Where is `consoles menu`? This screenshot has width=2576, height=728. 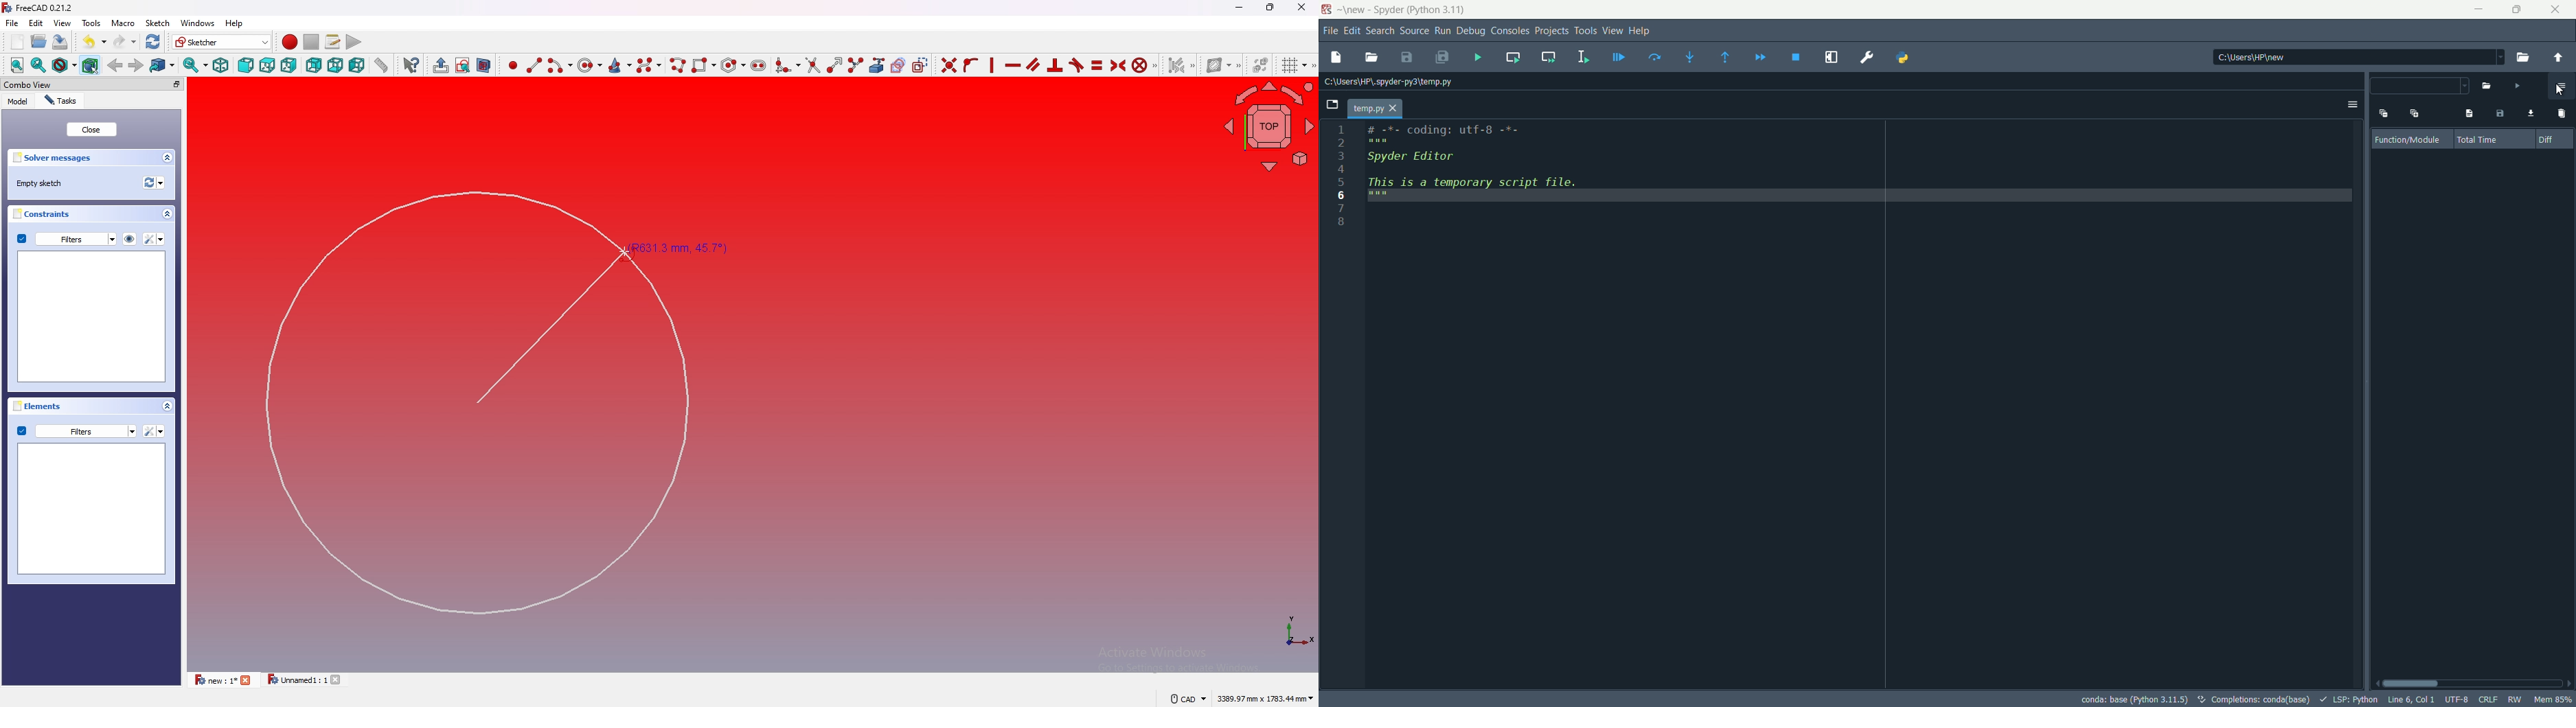 consoles menu is located at coordinates (1508, 31).